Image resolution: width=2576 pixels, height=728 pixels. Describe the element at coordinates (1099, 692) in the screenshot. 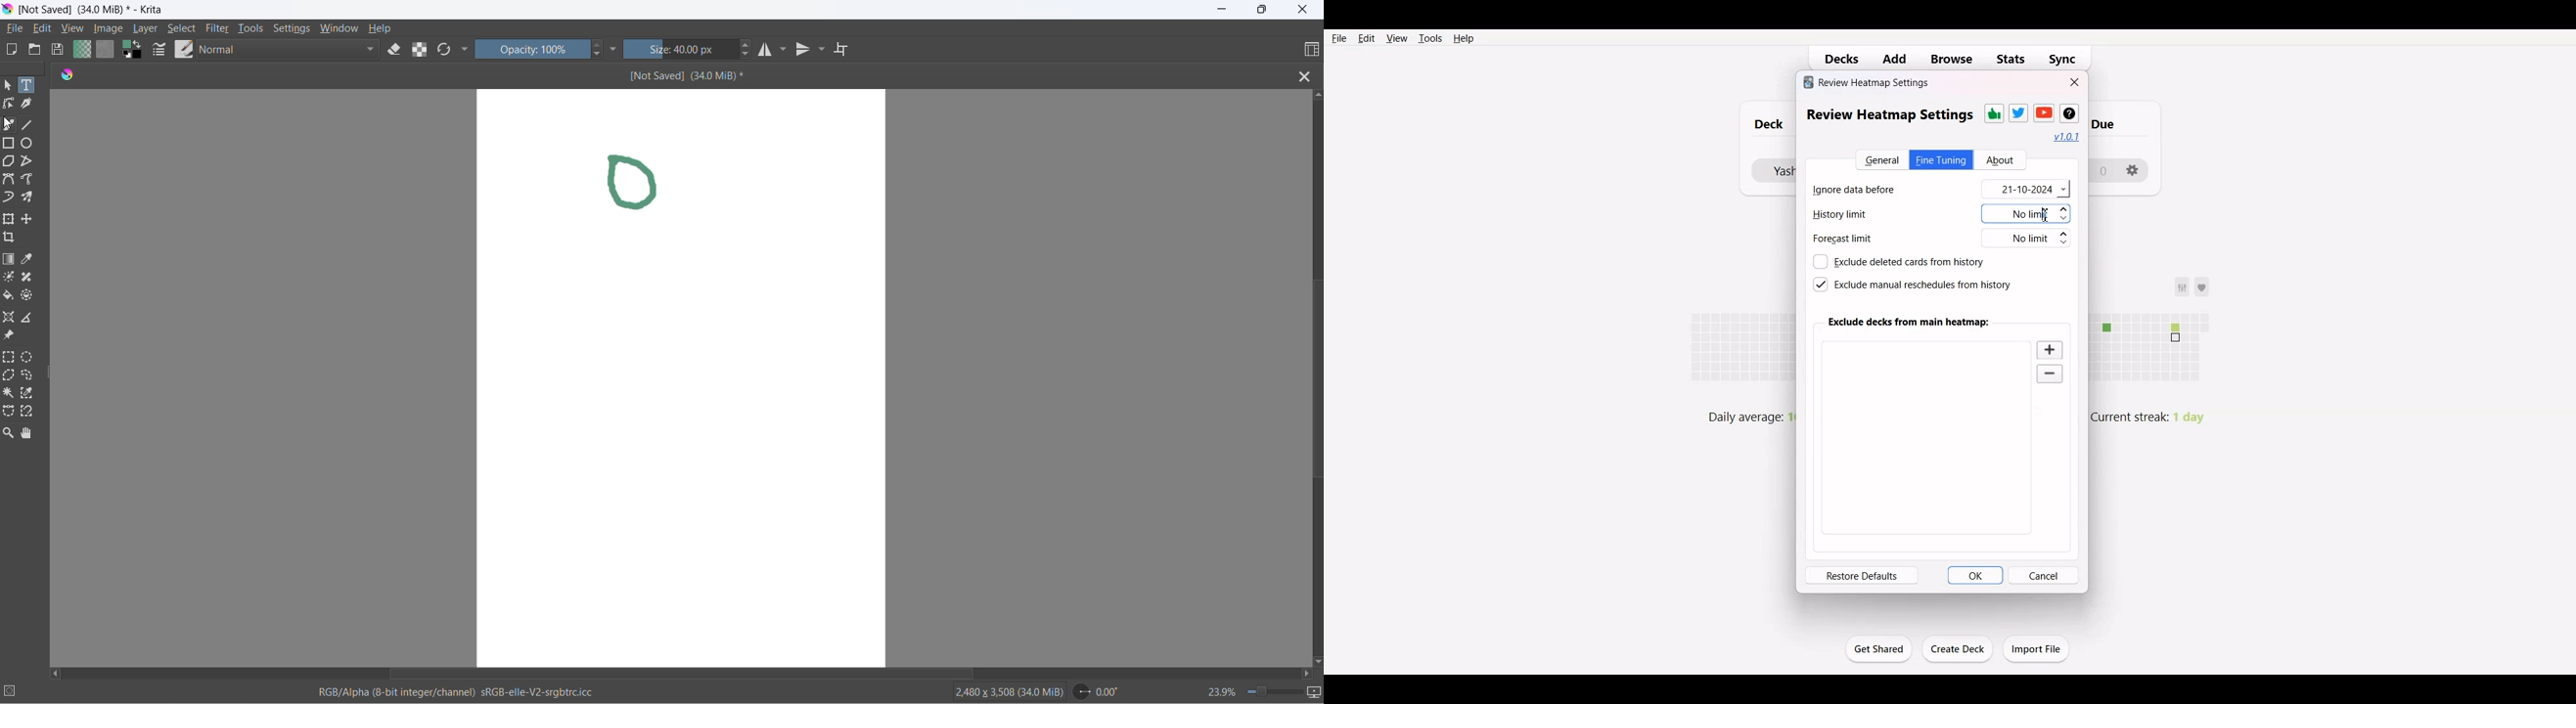

I see `0.00` at that location.